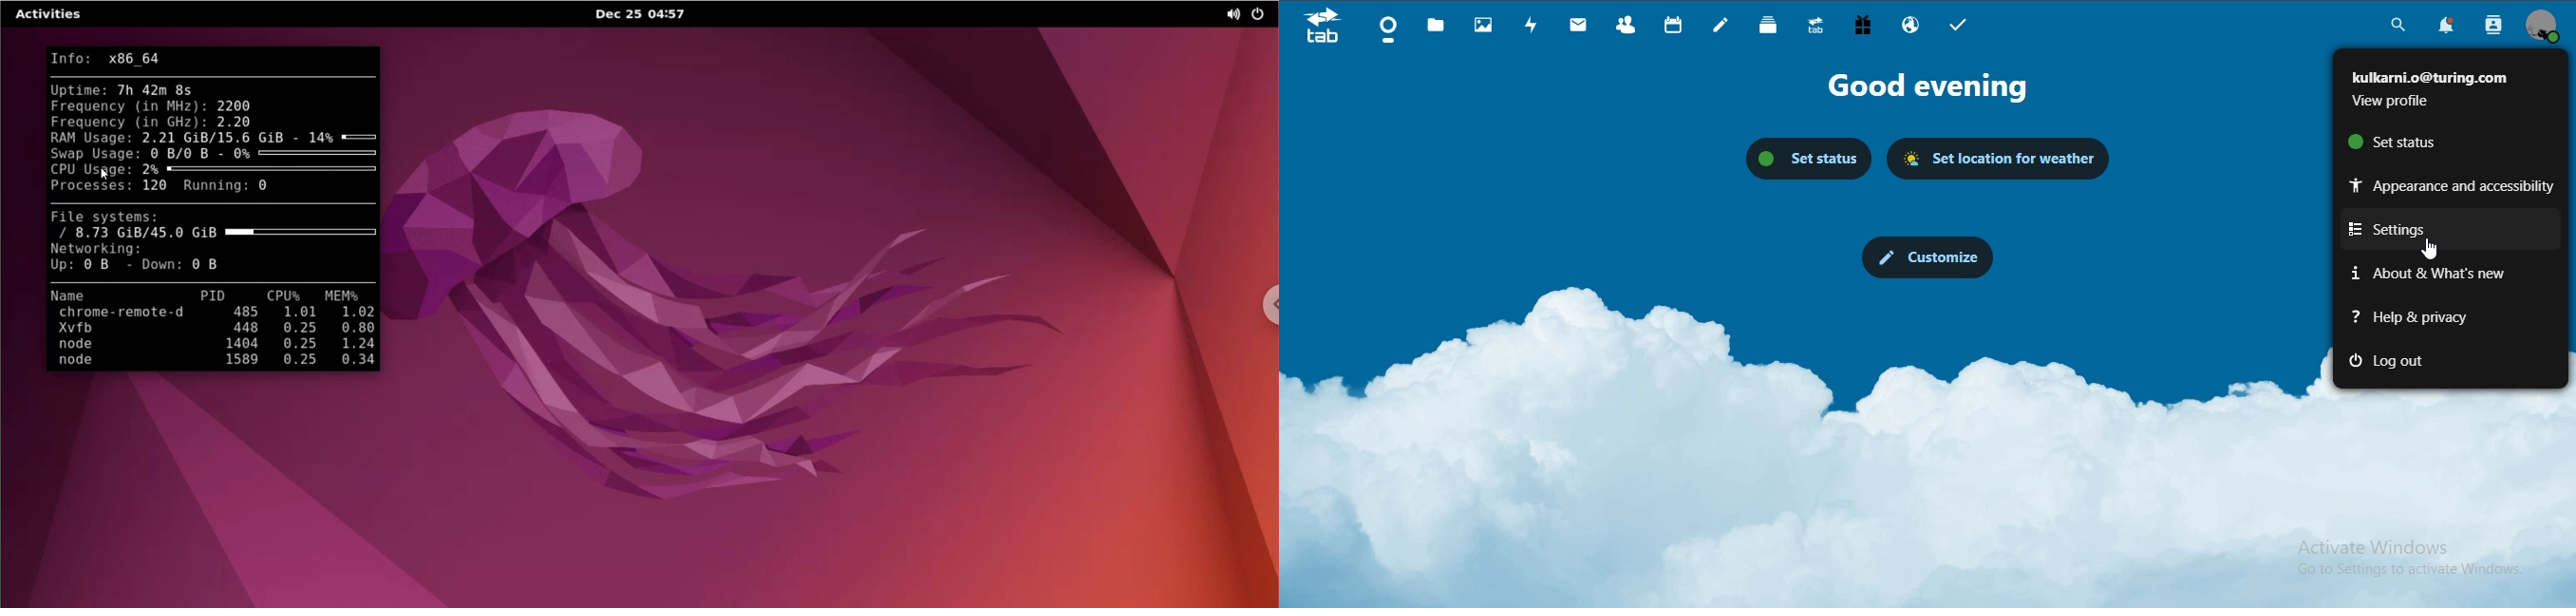 This screenshot has height=616, width=2576. Describe the element at coordinates (2427, 275) in the screenshot. I see `about & what's new` at that location.